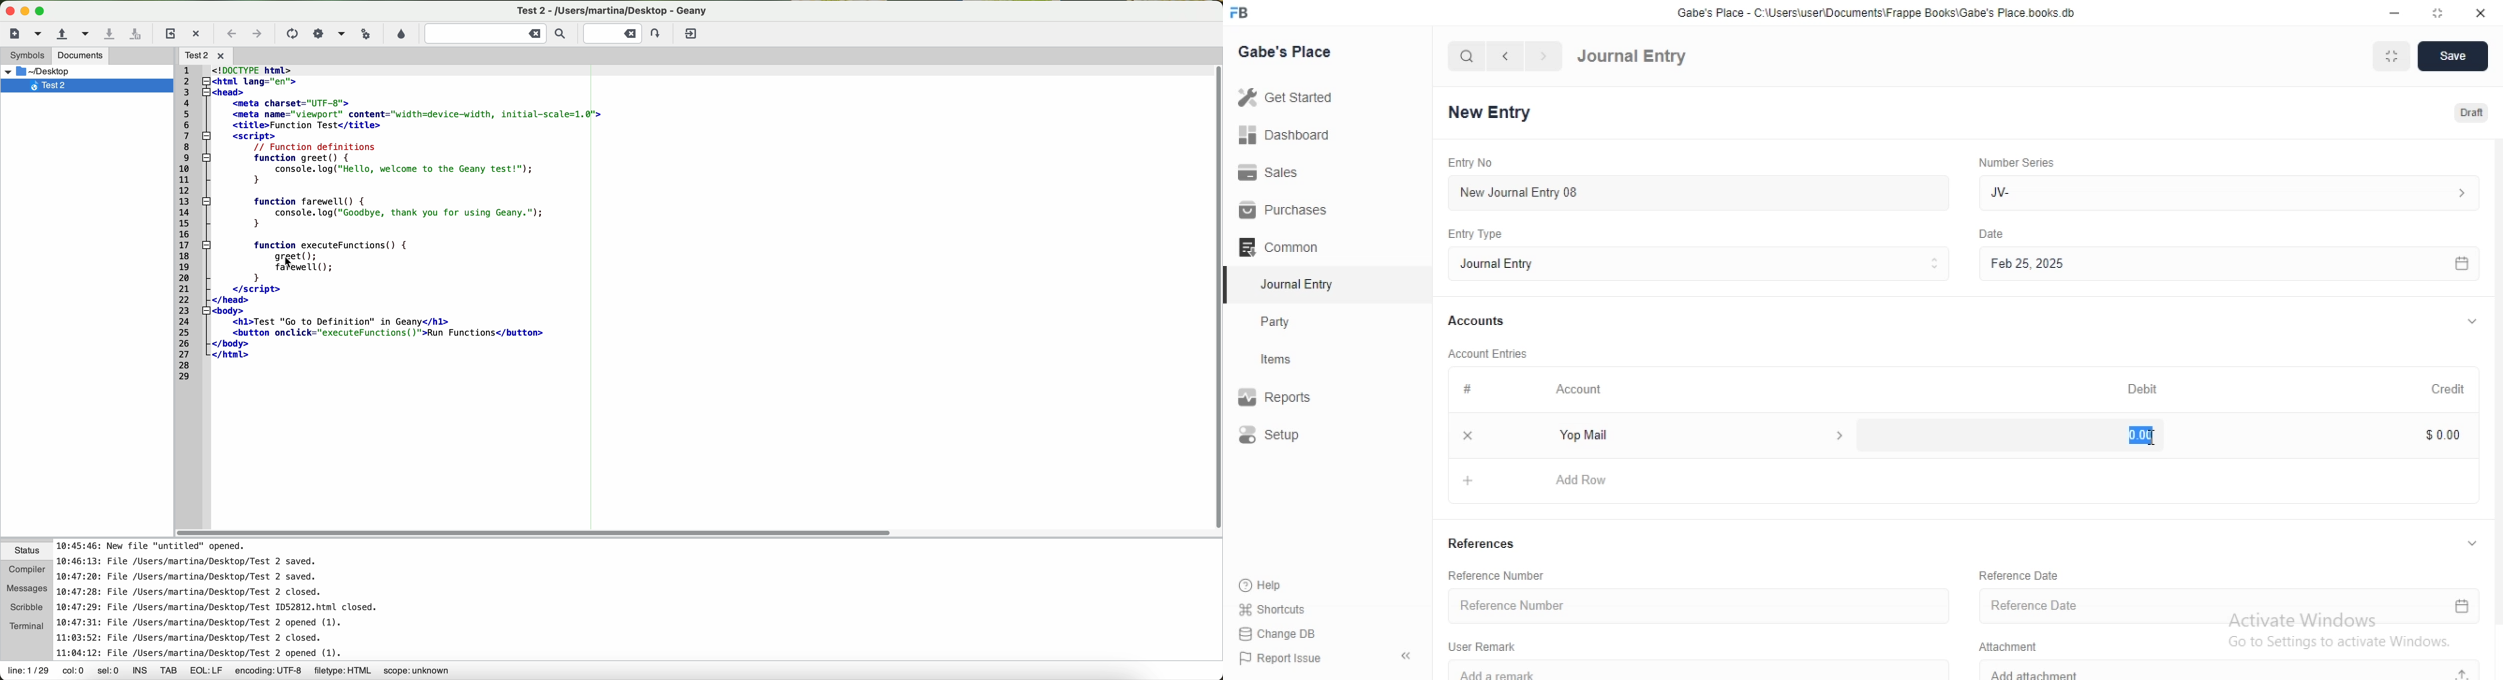 The image size is (2520, 700). I want to click on References, so click(1484, 545).